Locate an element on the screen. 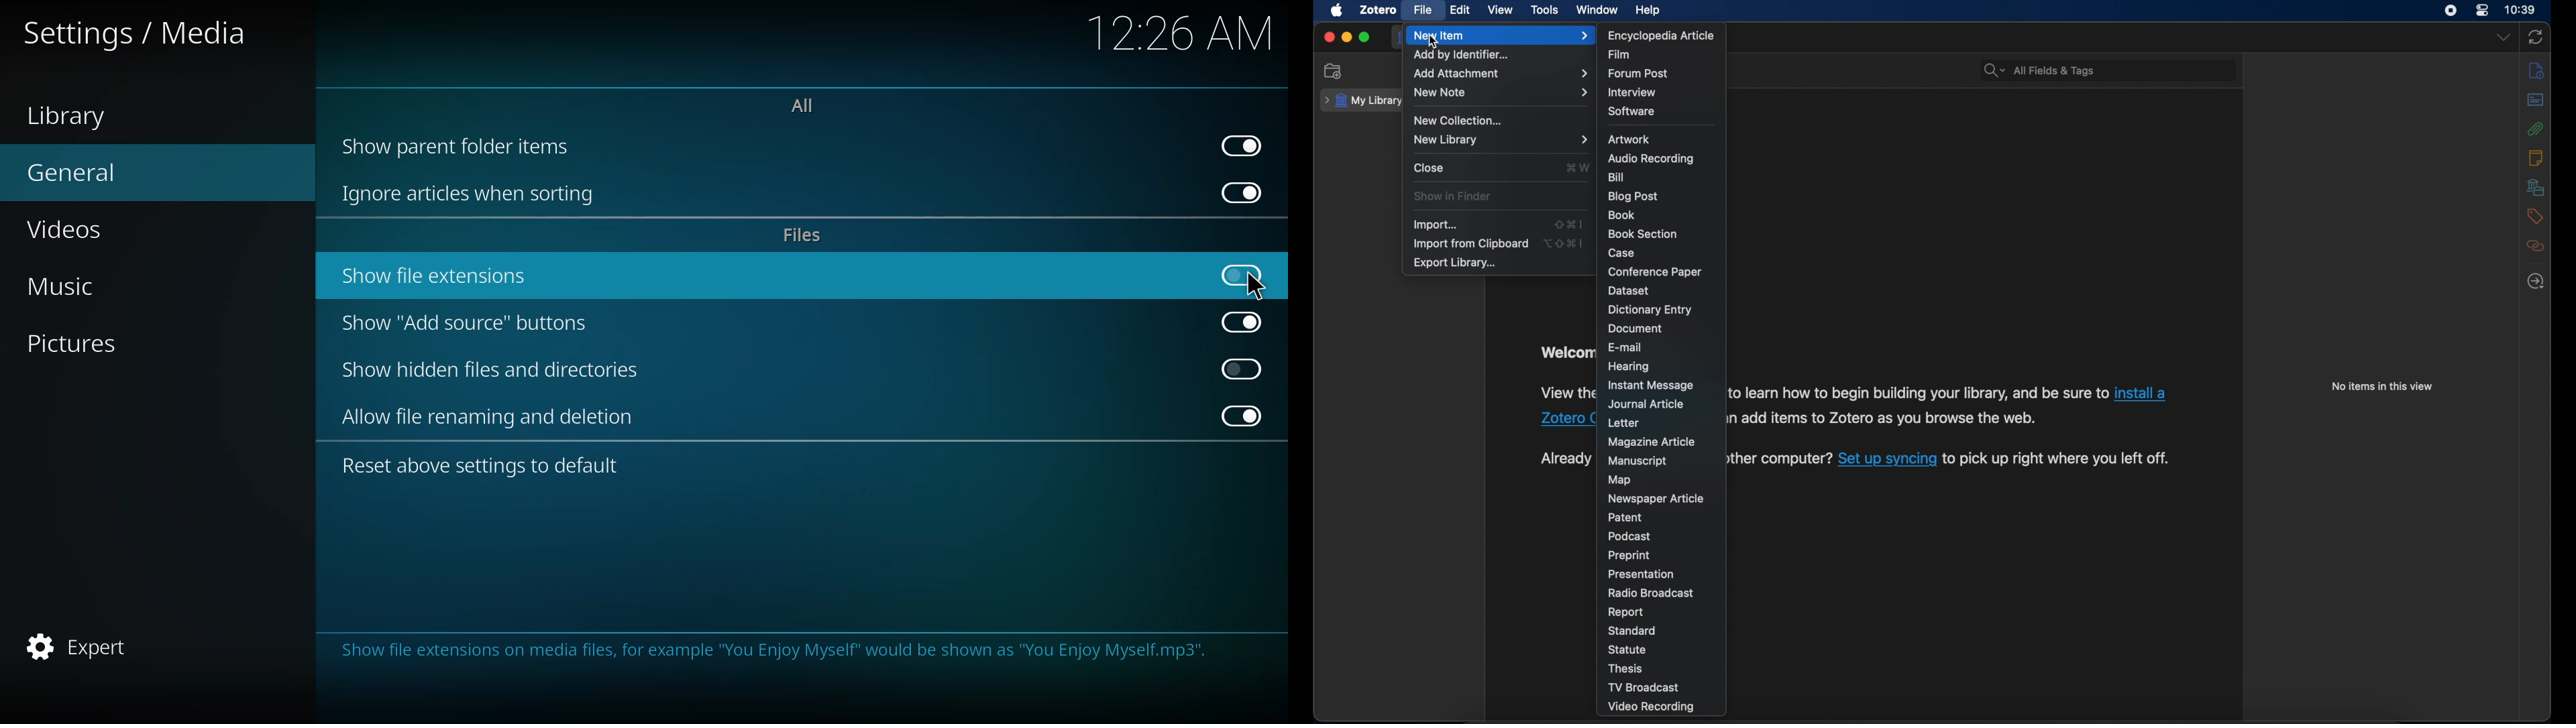 The height and width of the screenshot is (728, 2576). search bar is located at coordinates (2041, 71).